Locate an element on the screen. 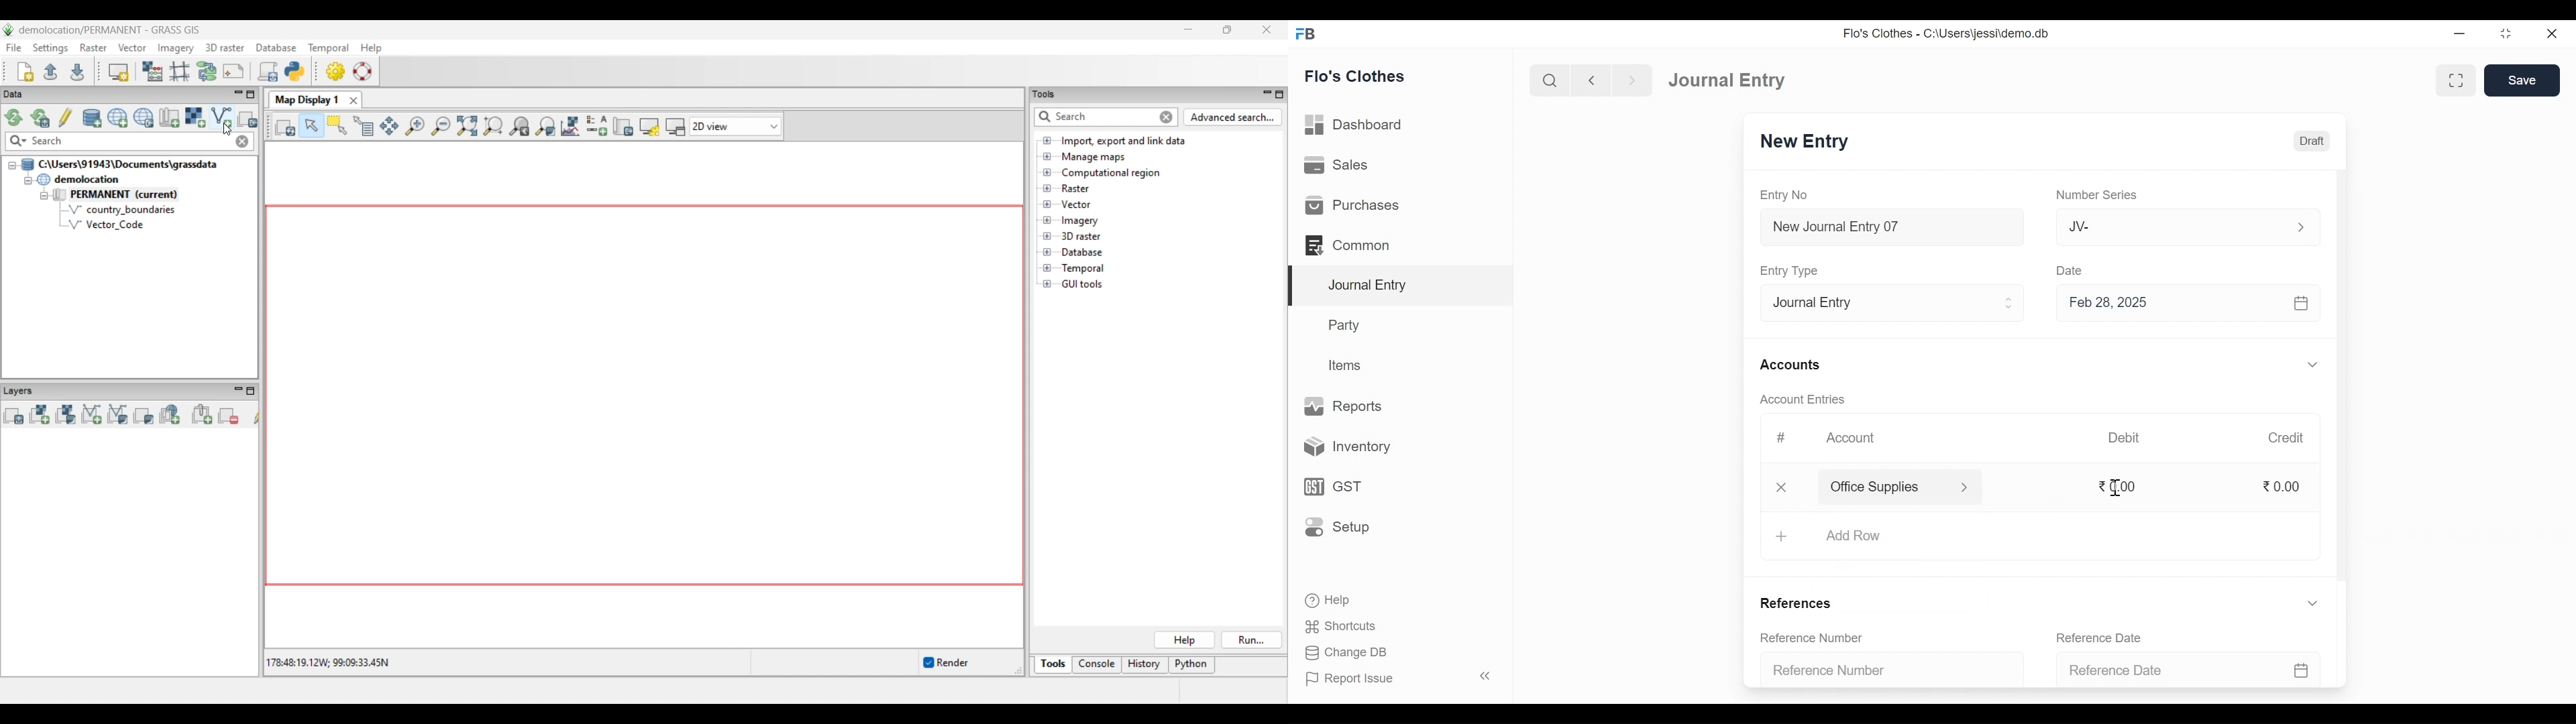 The width and height of the screenshot is (2576, 728). Date is located at coordinates (2074, 272).